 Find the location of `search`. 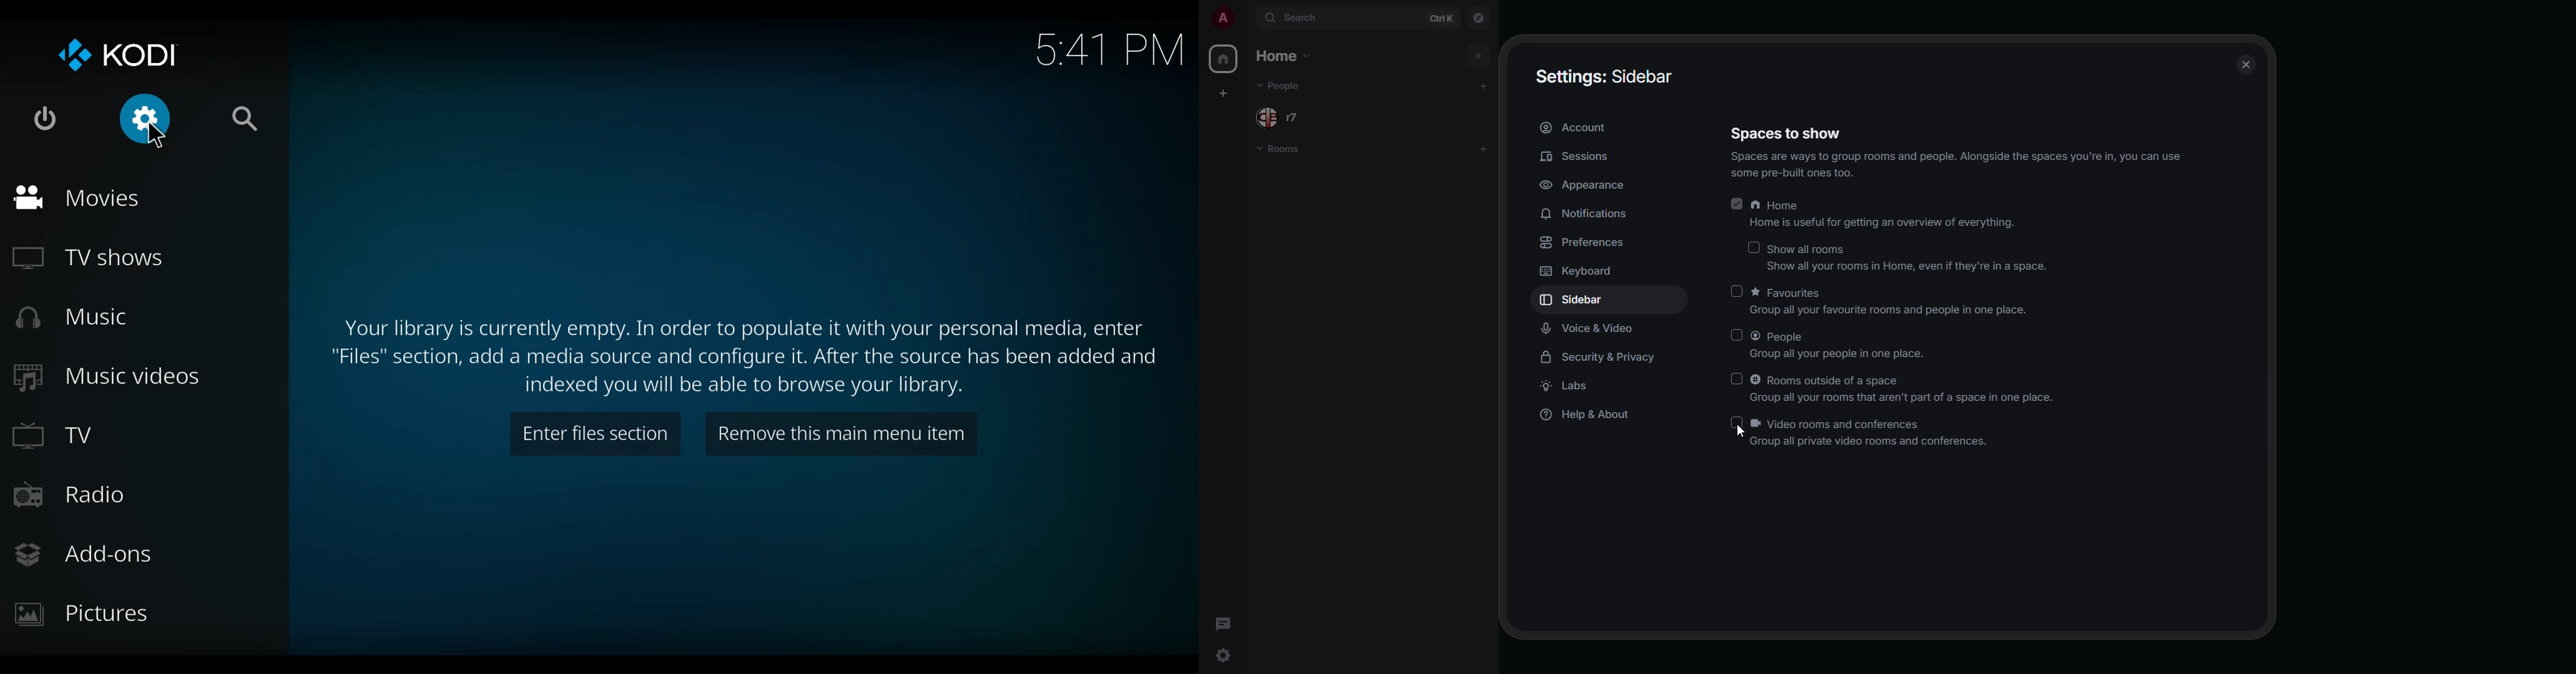

search is located at coordinates (1302, 19).